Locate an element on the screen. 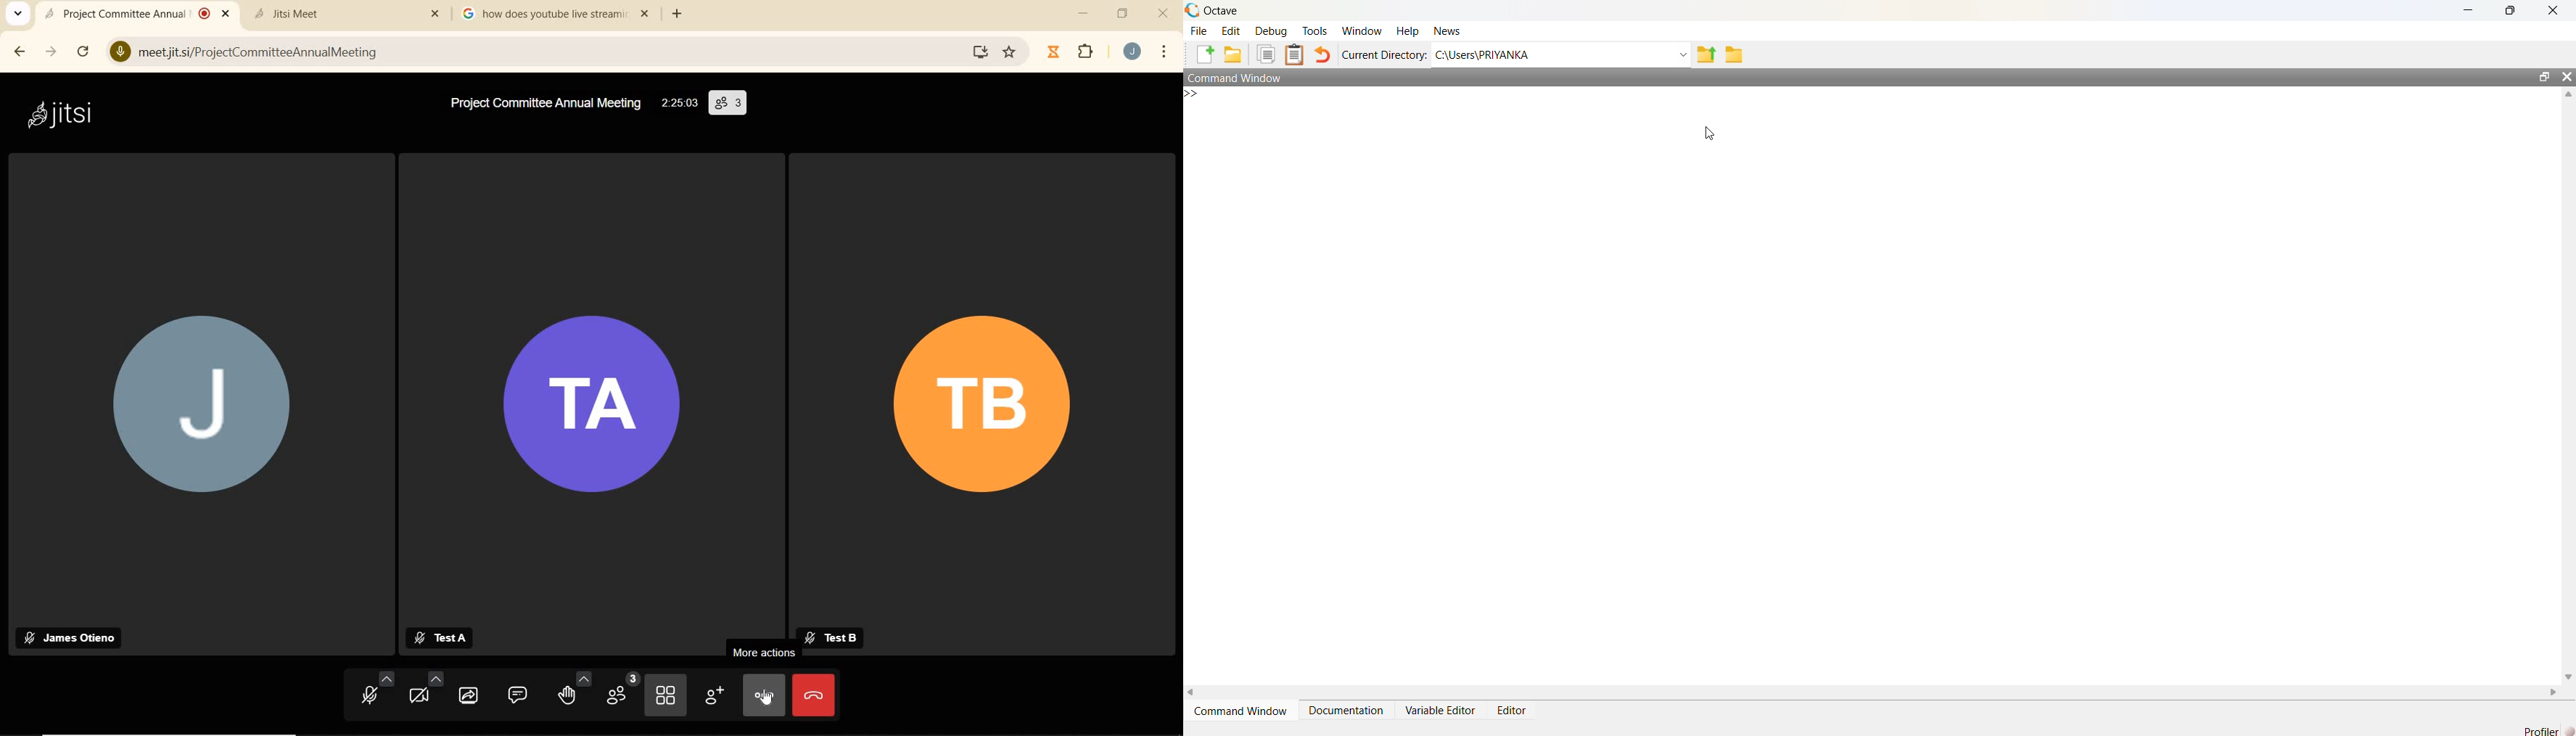 The width and height of the screenshot is (2576, 756). participants is located at coordinates (621, 692).